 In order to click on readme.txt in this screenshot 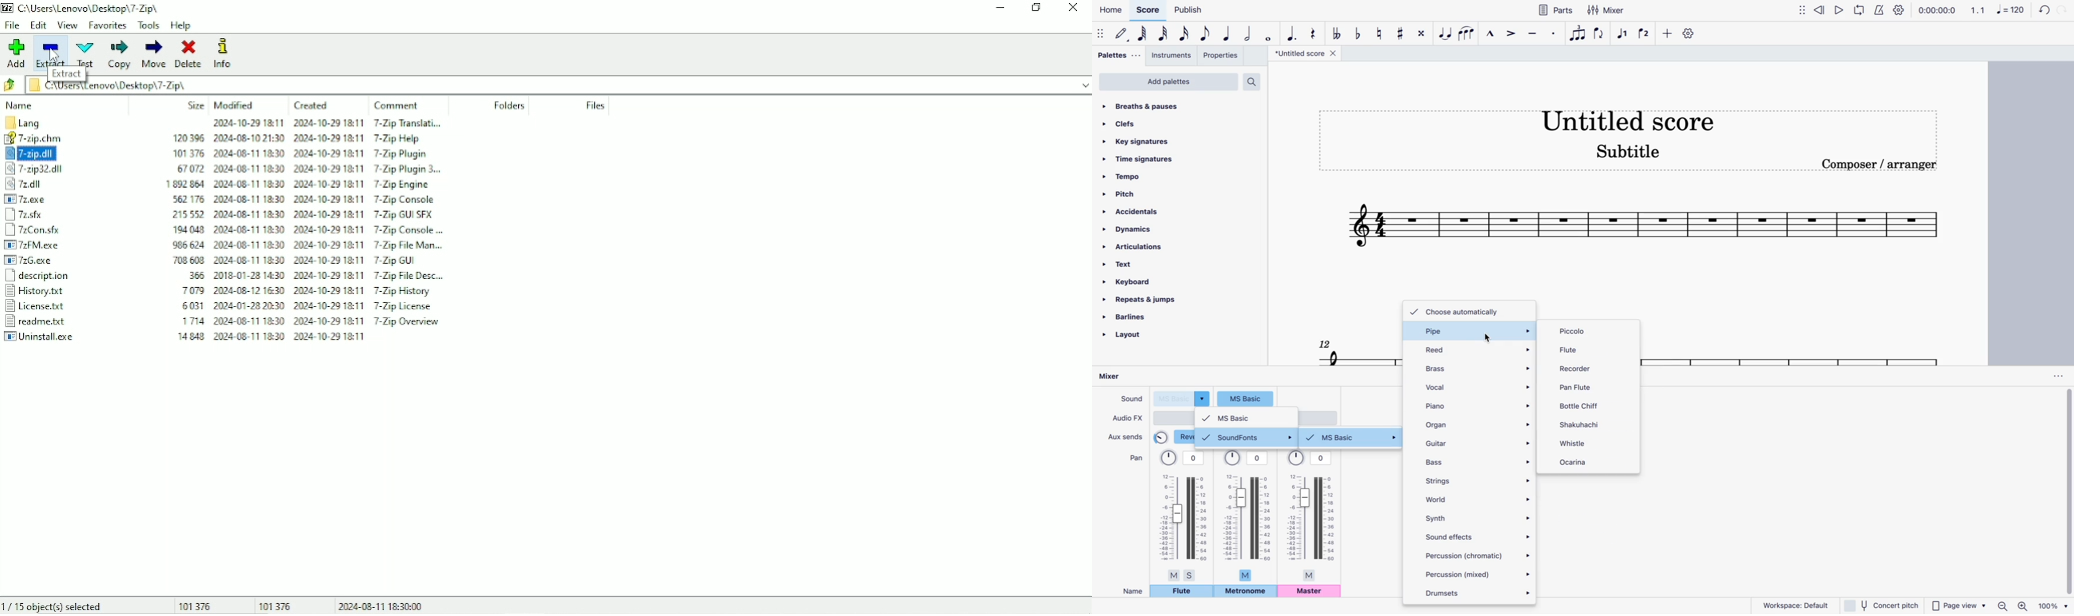, I will do `click(56, 322)`.